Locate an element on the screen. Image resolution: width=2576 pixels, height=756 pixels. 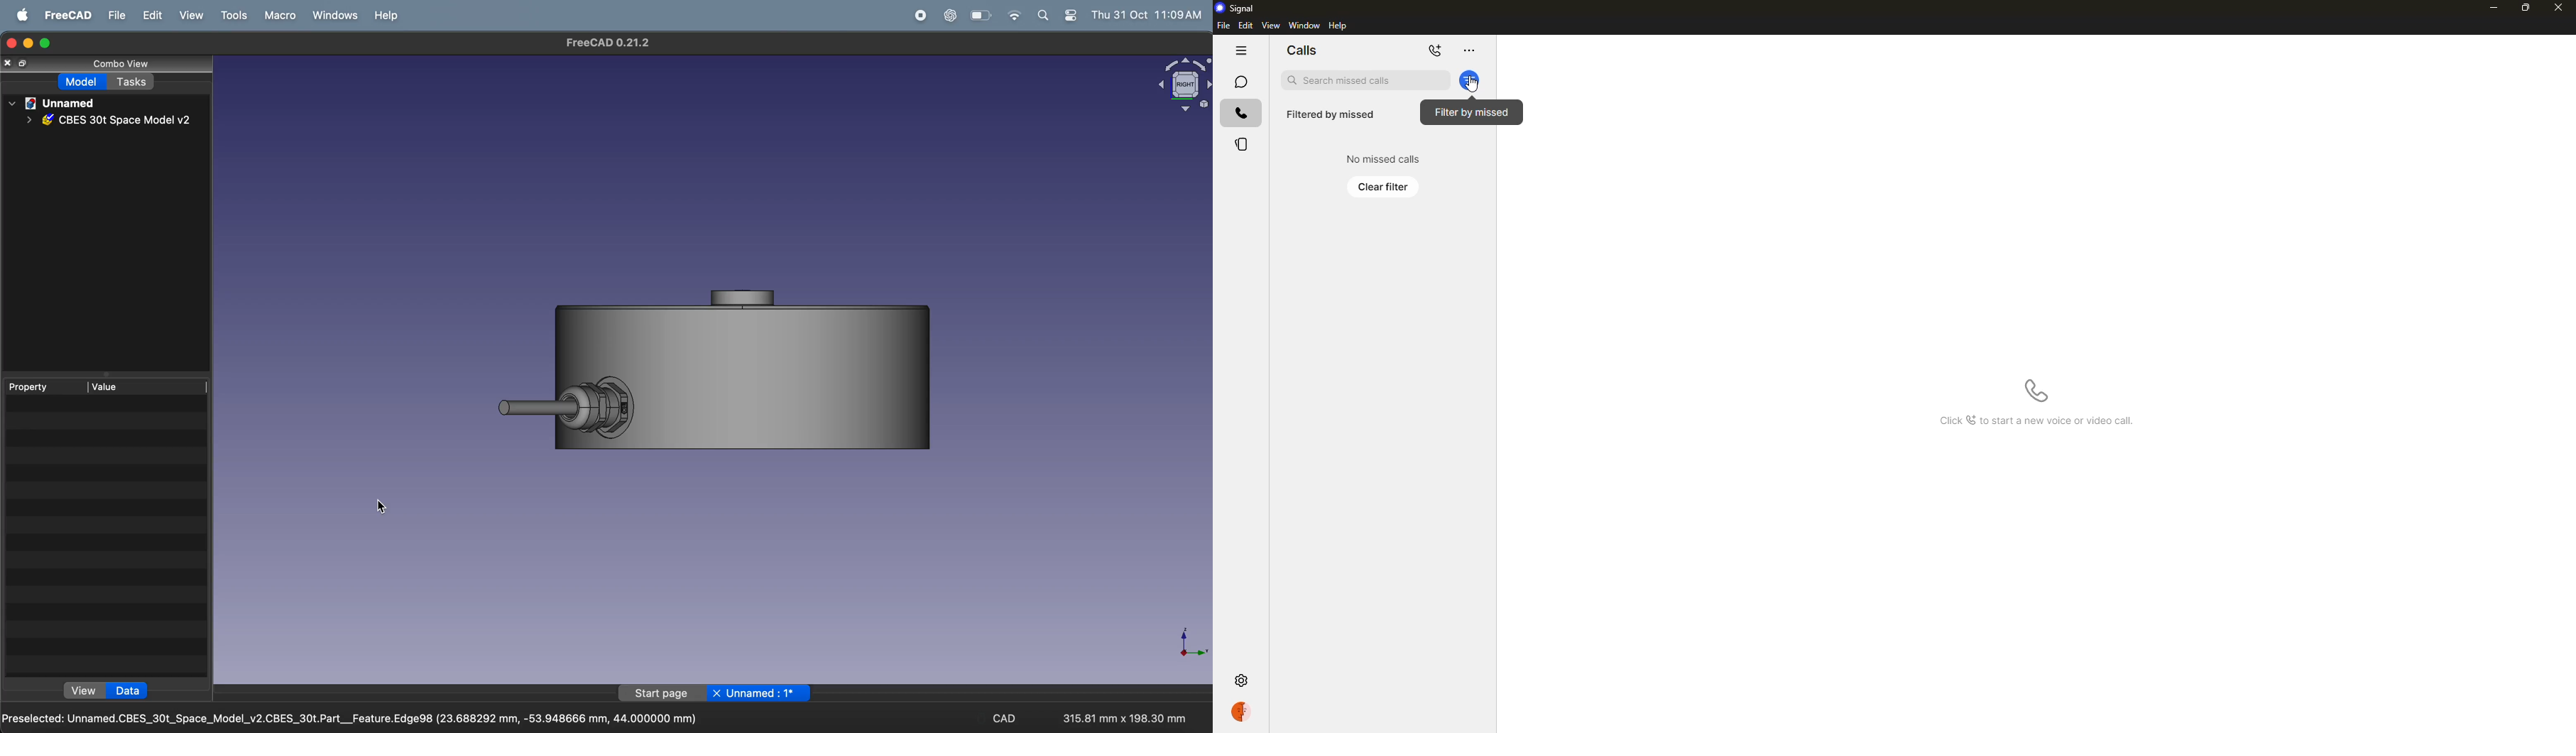
 is located at coordinates (717, 694).